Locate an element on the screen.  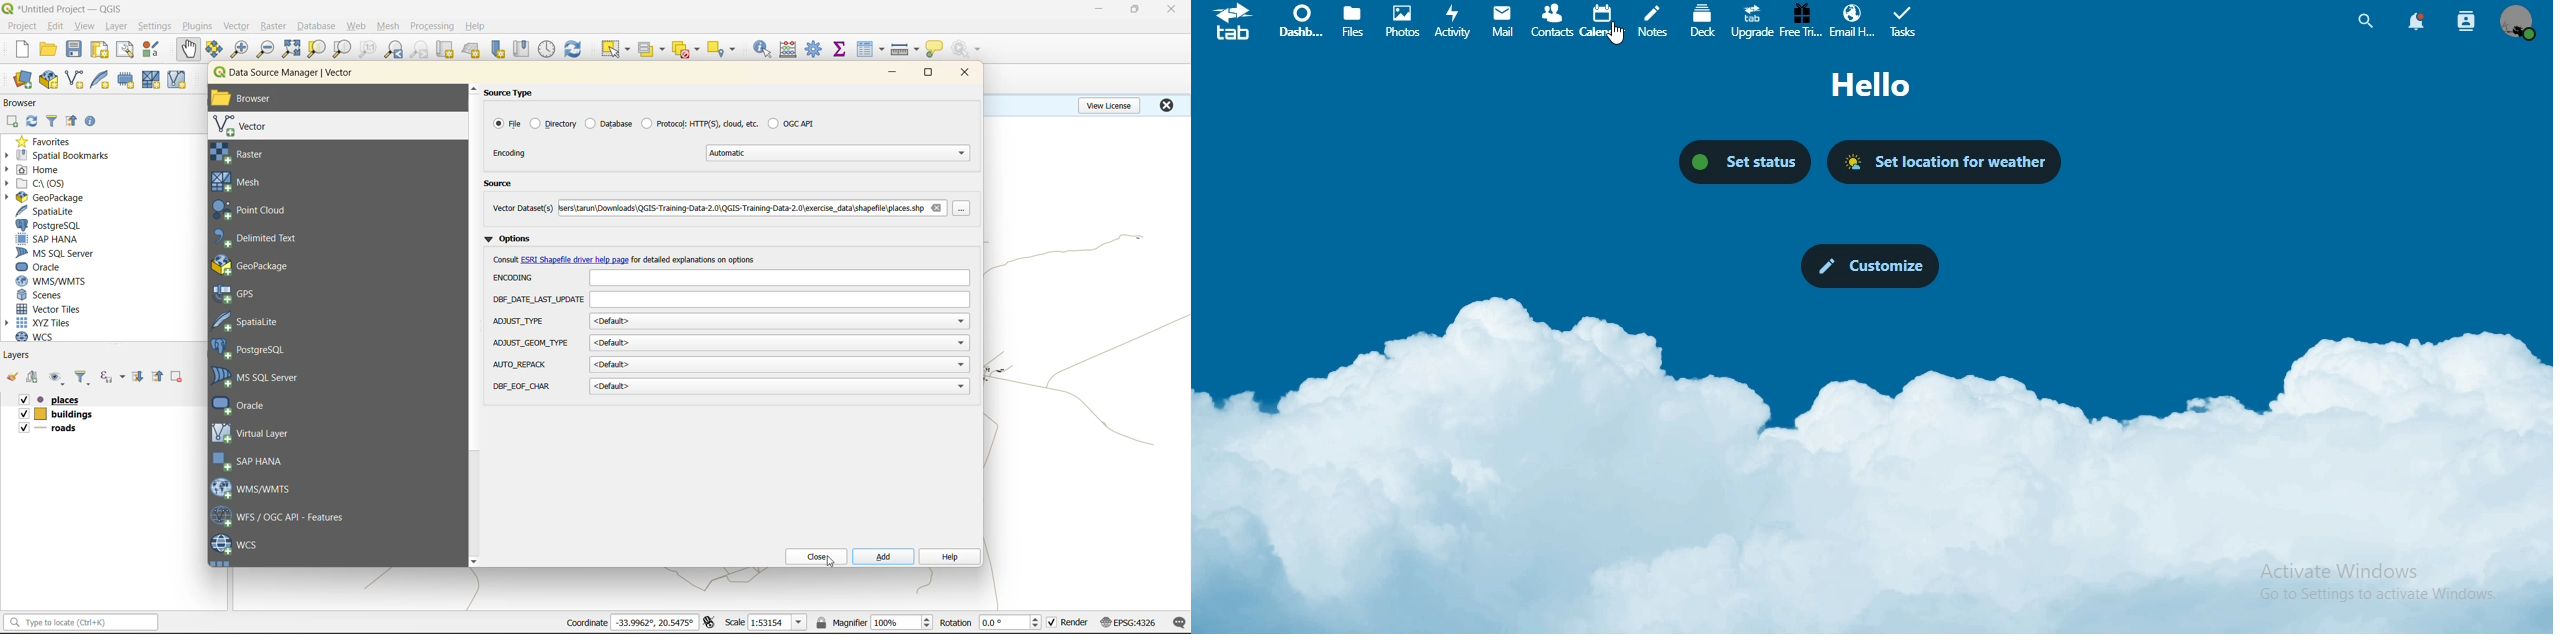
select is located at coordinates (614, 50).